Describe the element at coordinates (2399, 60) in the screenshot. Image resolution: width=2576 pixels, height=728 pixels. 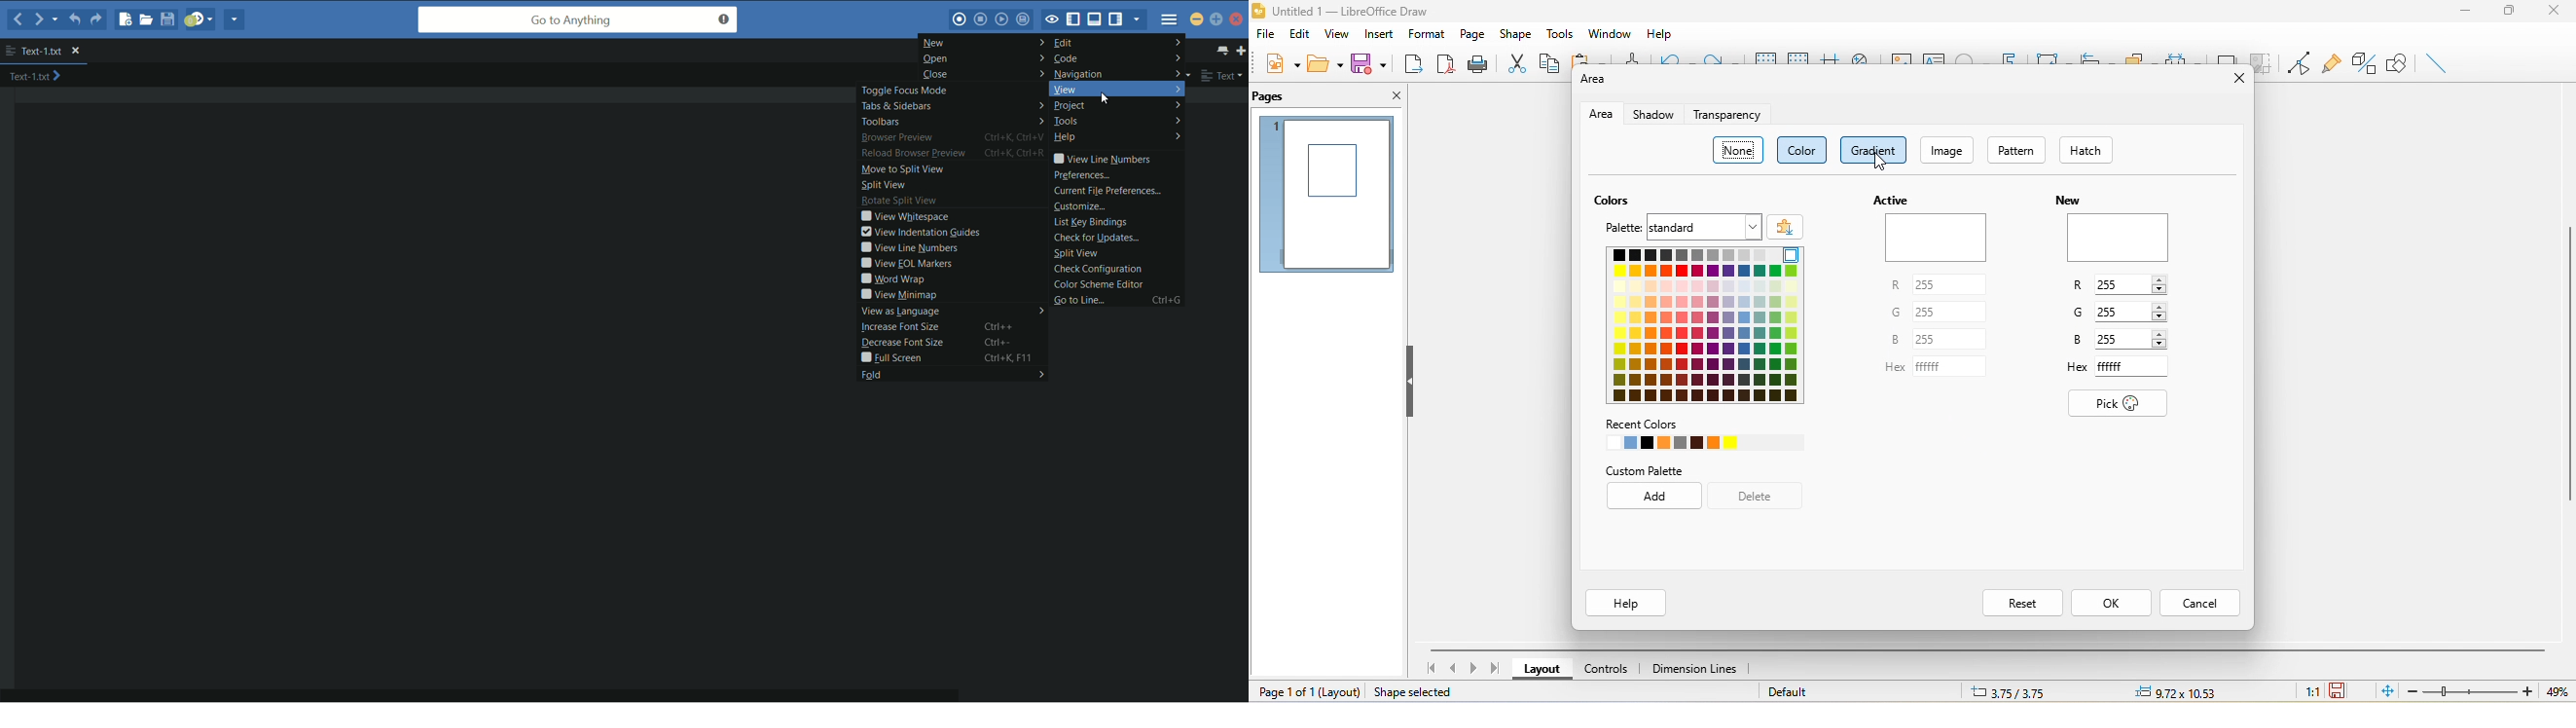
I see `show draw function` at that location.